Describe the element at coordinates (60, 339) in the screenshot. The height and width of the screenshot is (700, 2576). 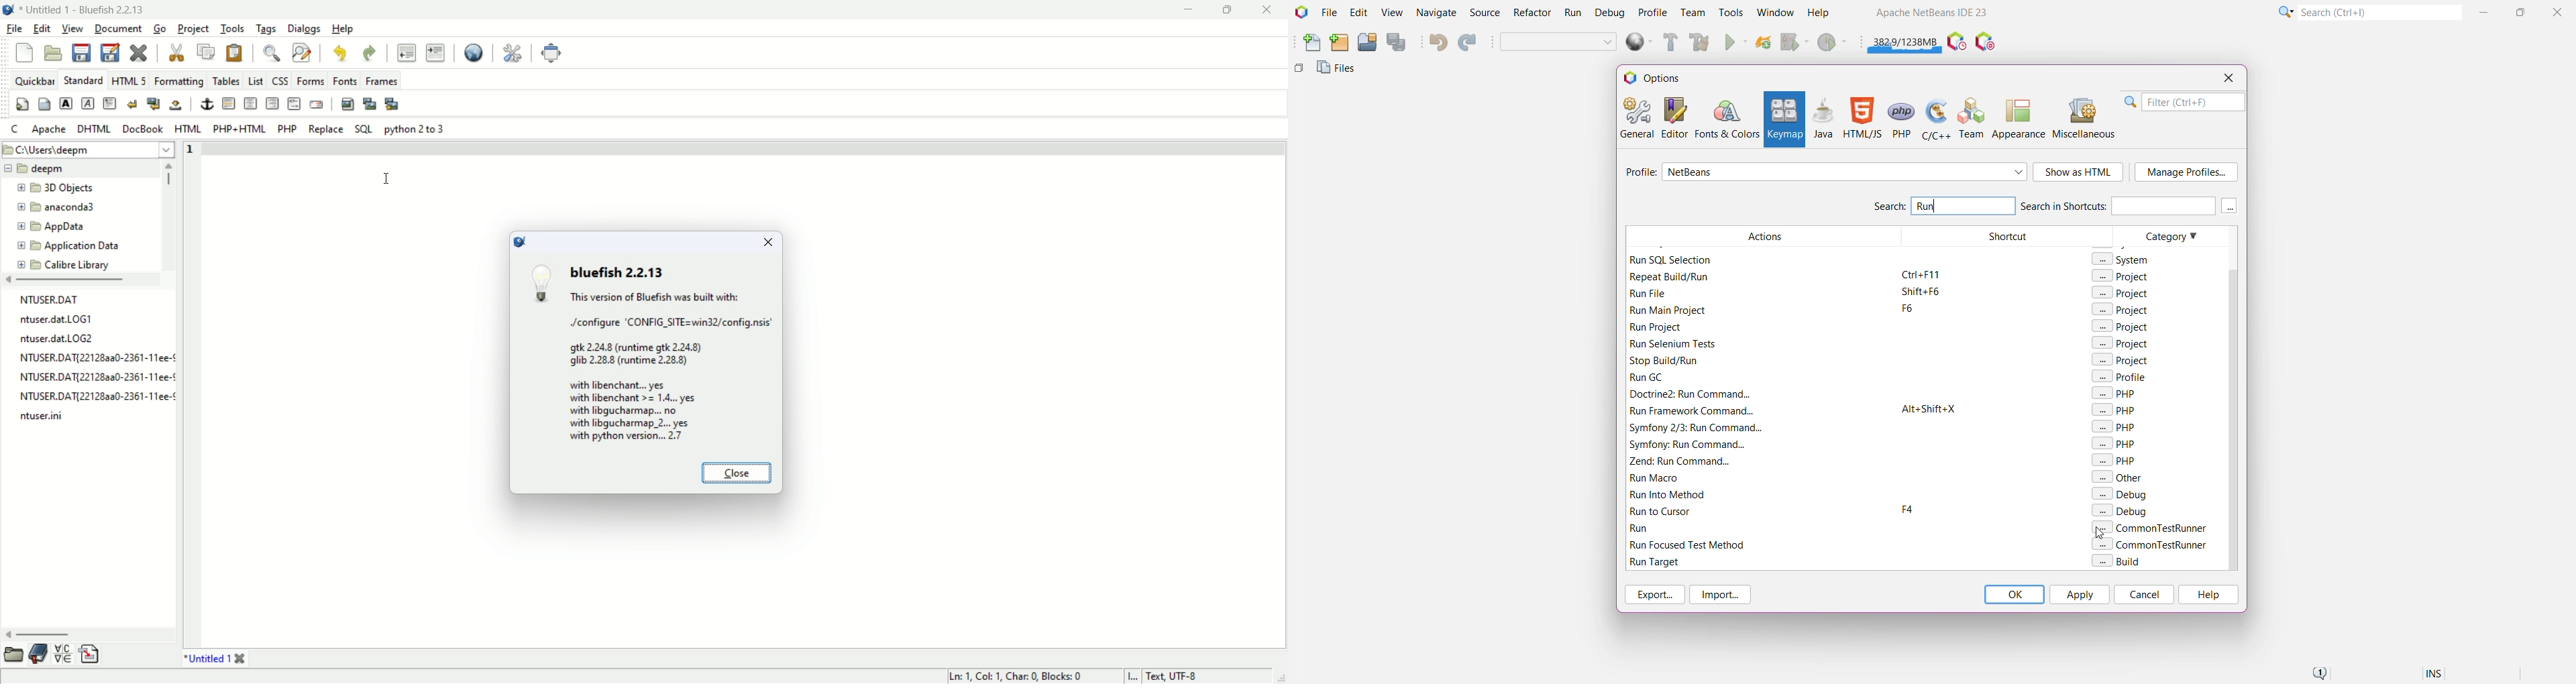
I see `file name` at that location.